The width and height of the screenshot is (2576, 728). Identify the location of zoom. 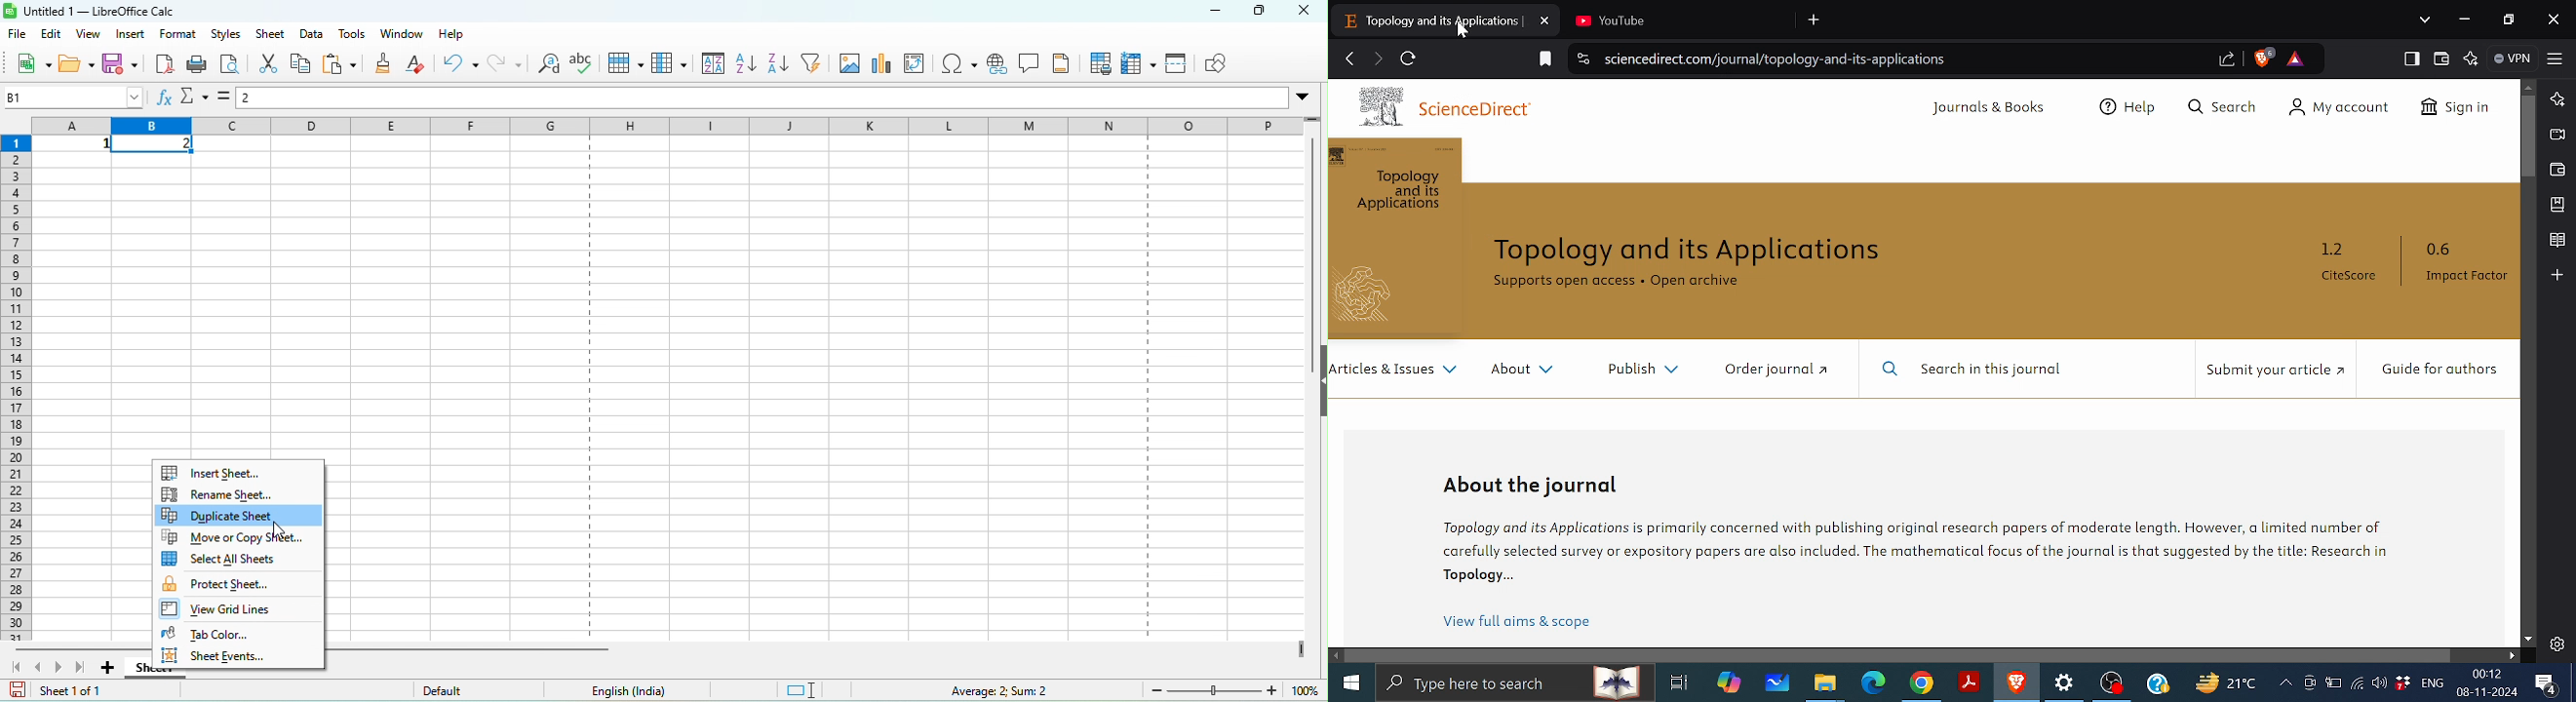
(1237, 690).